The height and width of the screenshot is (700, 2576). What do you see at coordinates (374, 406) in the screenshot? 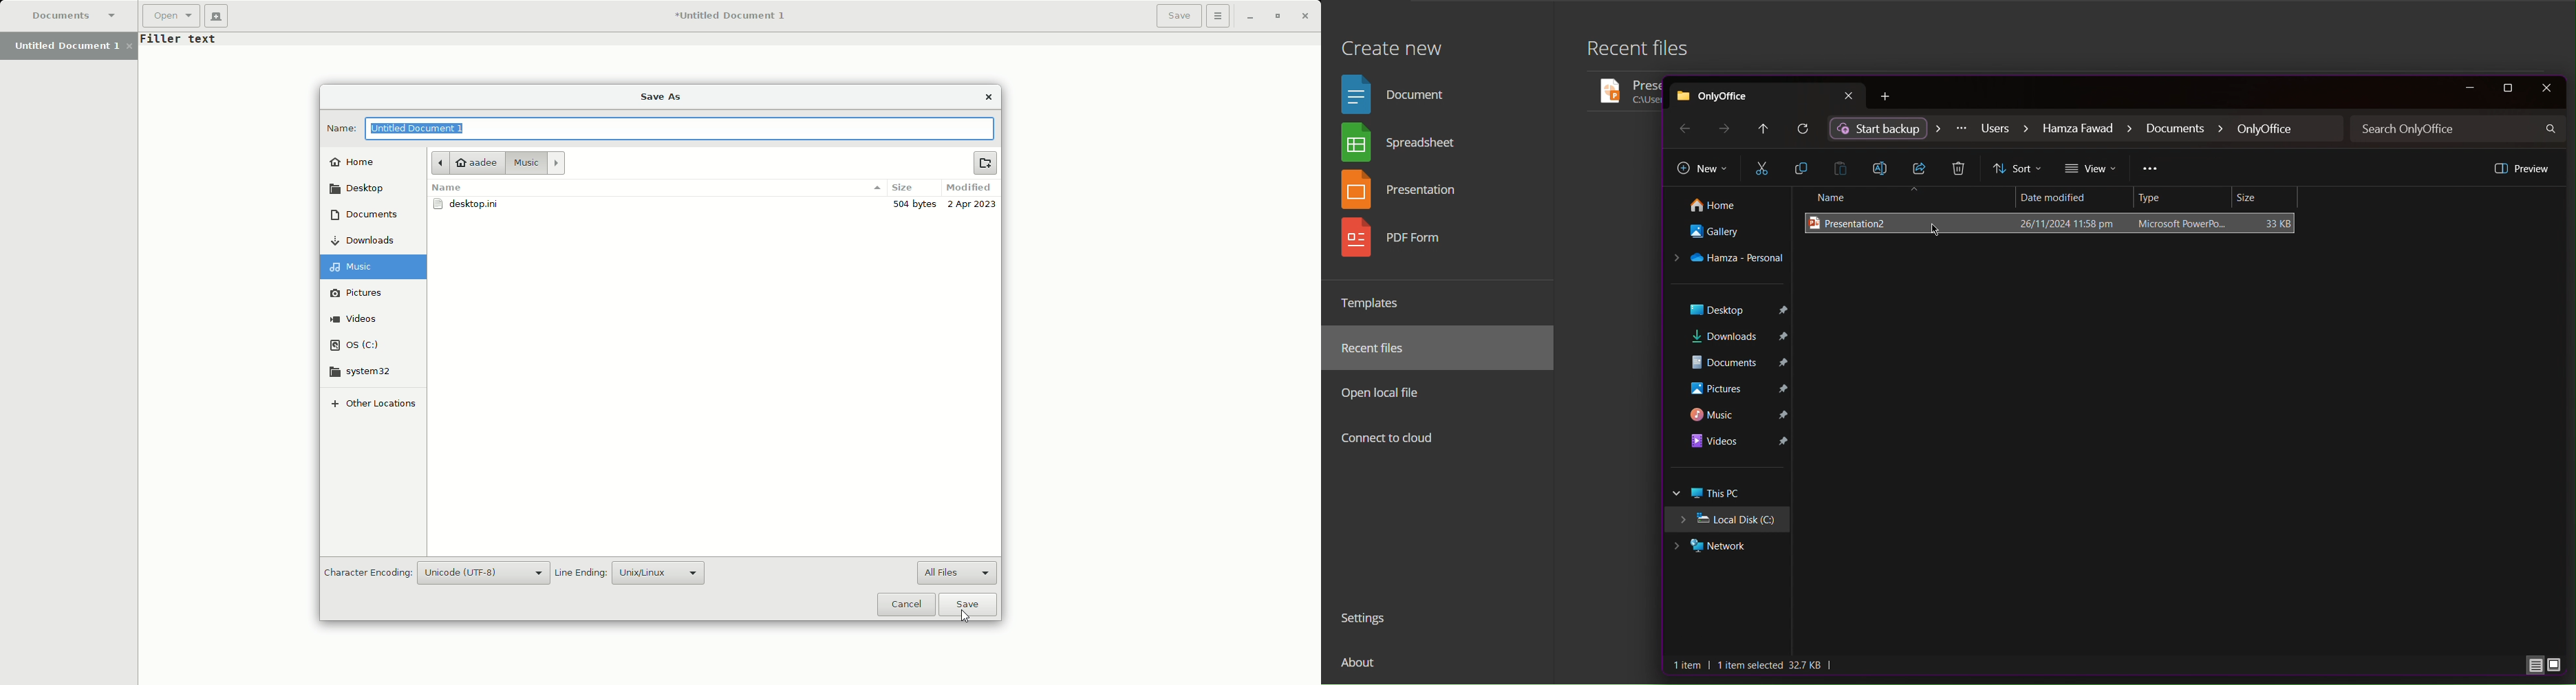
I see `Other locatioons` at bounding box center [374, 406].